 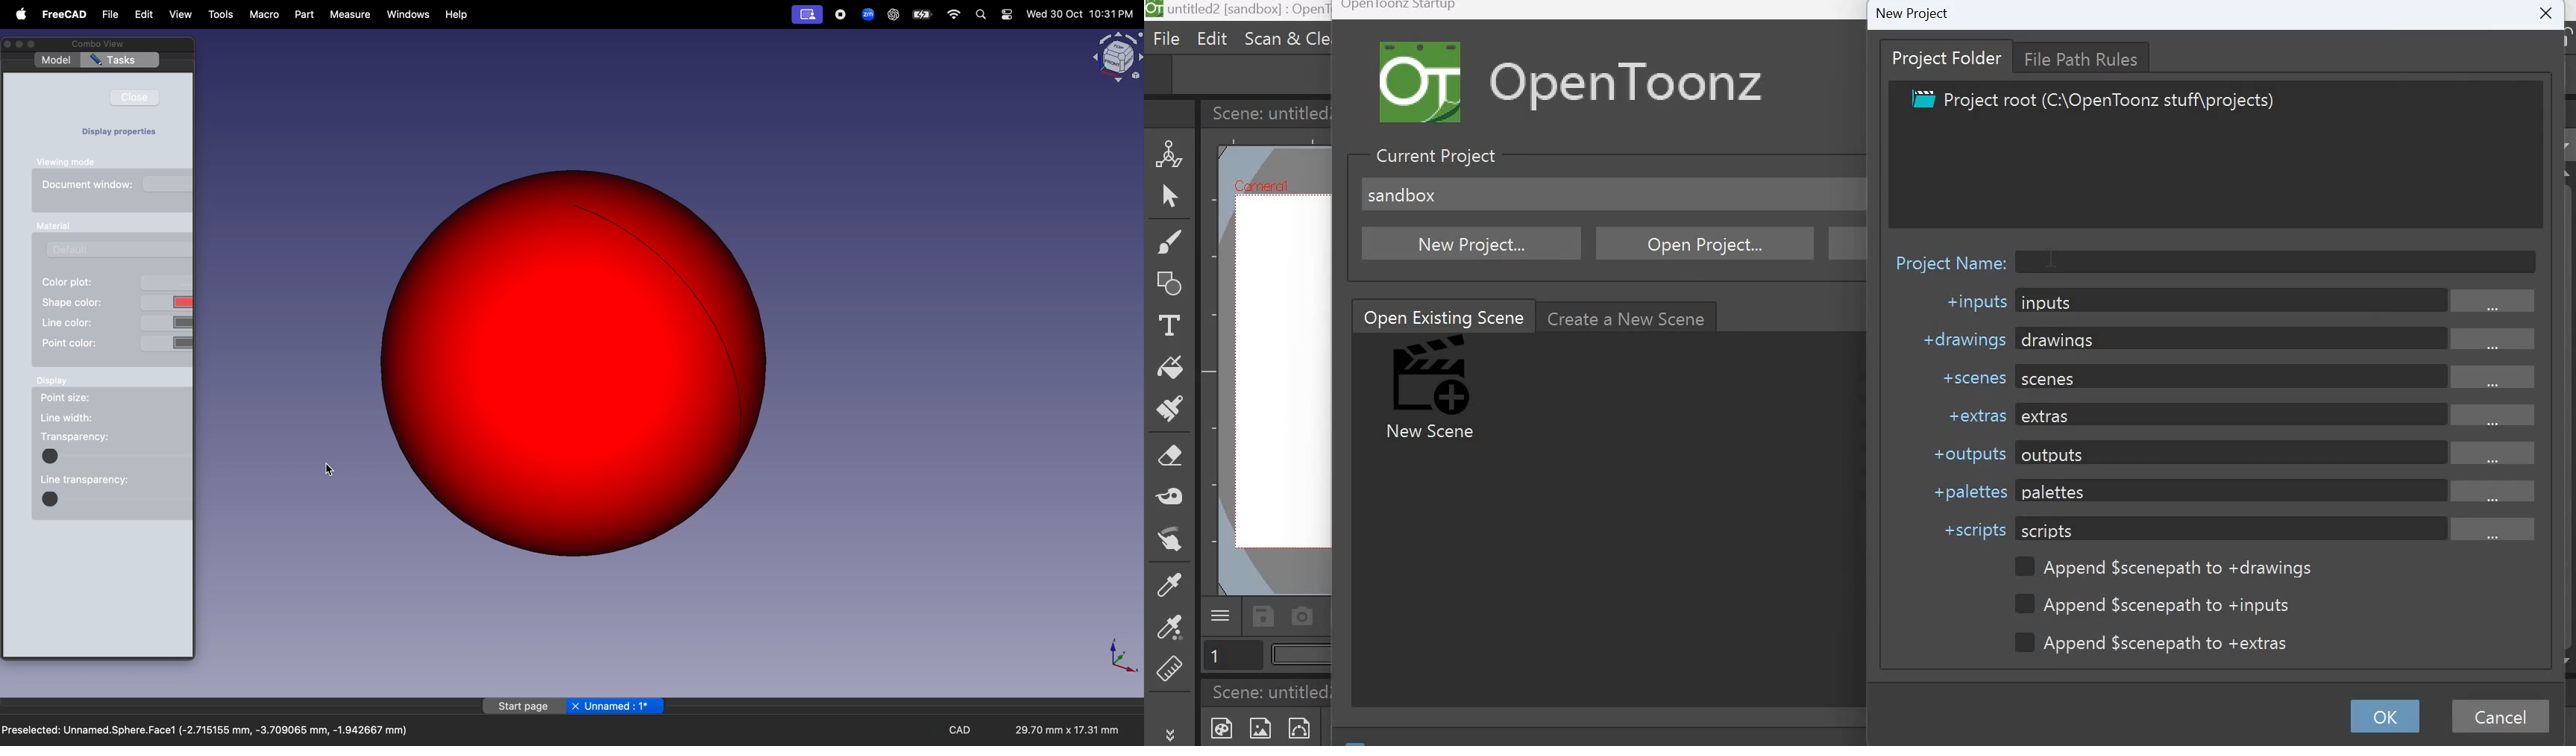 I want to click on inputs, so click(x=2278, y=301).